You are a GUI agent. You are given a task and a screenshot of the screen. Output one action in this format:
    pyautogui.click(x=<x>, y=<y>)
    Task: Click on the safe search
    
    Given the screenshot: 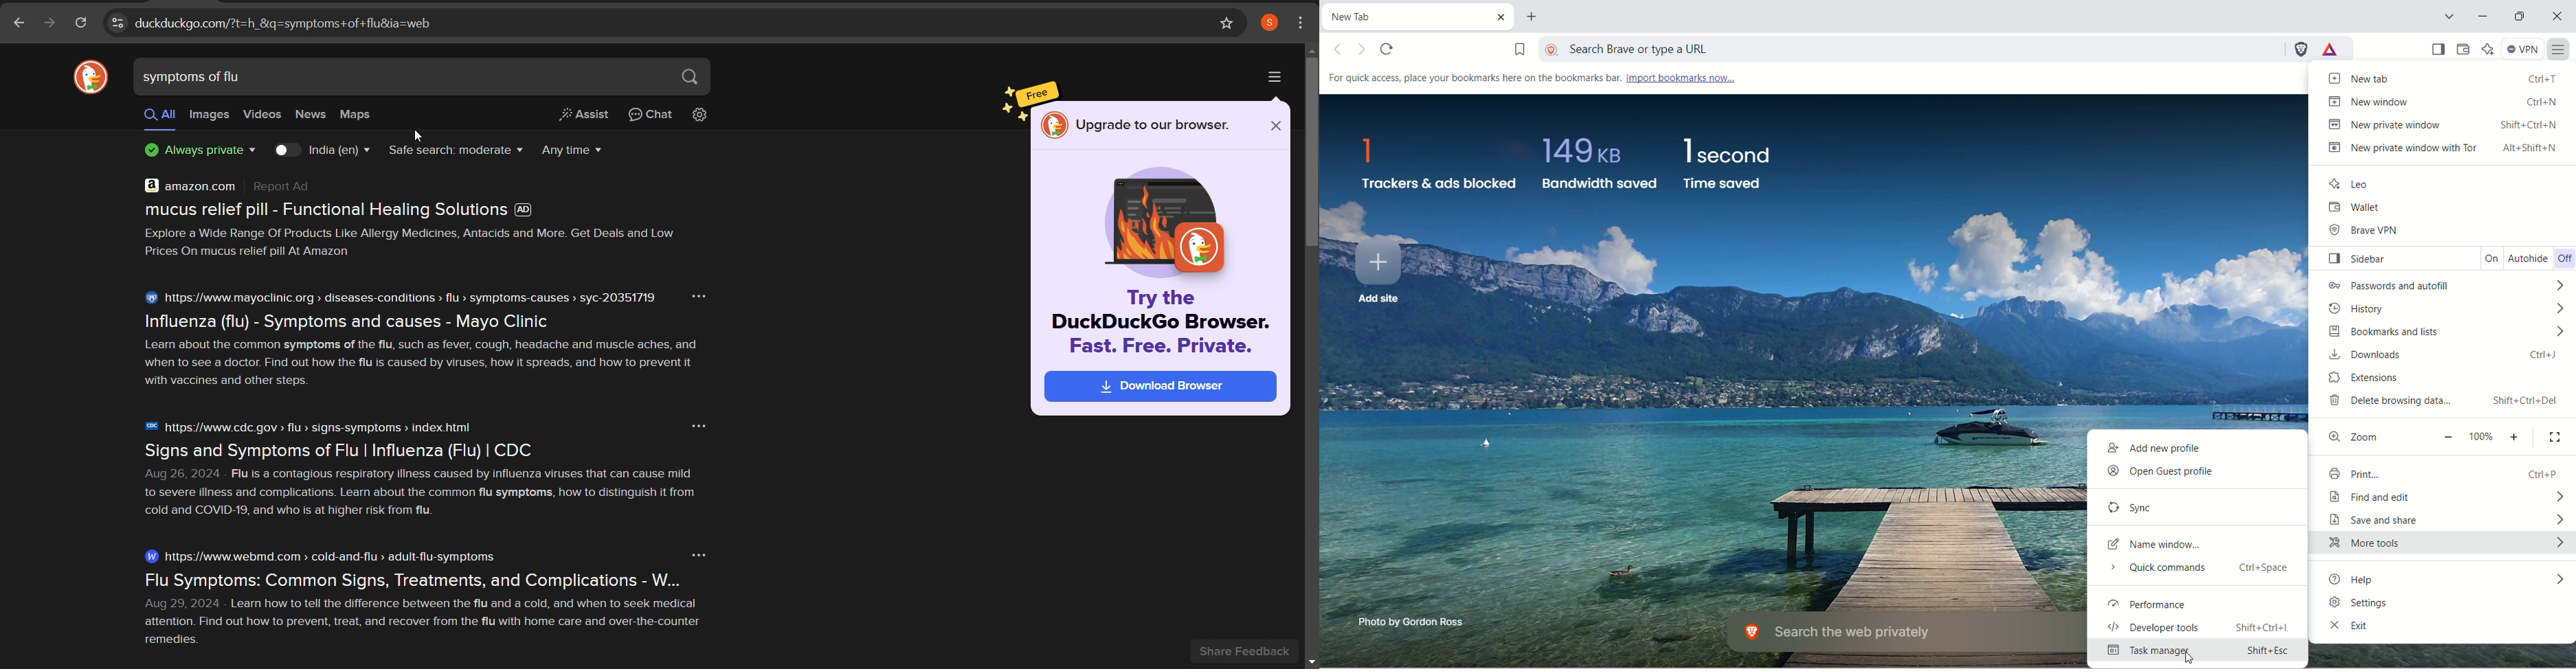 What is the action you would take?
    pyautogui.click(x=456, y=151)
    